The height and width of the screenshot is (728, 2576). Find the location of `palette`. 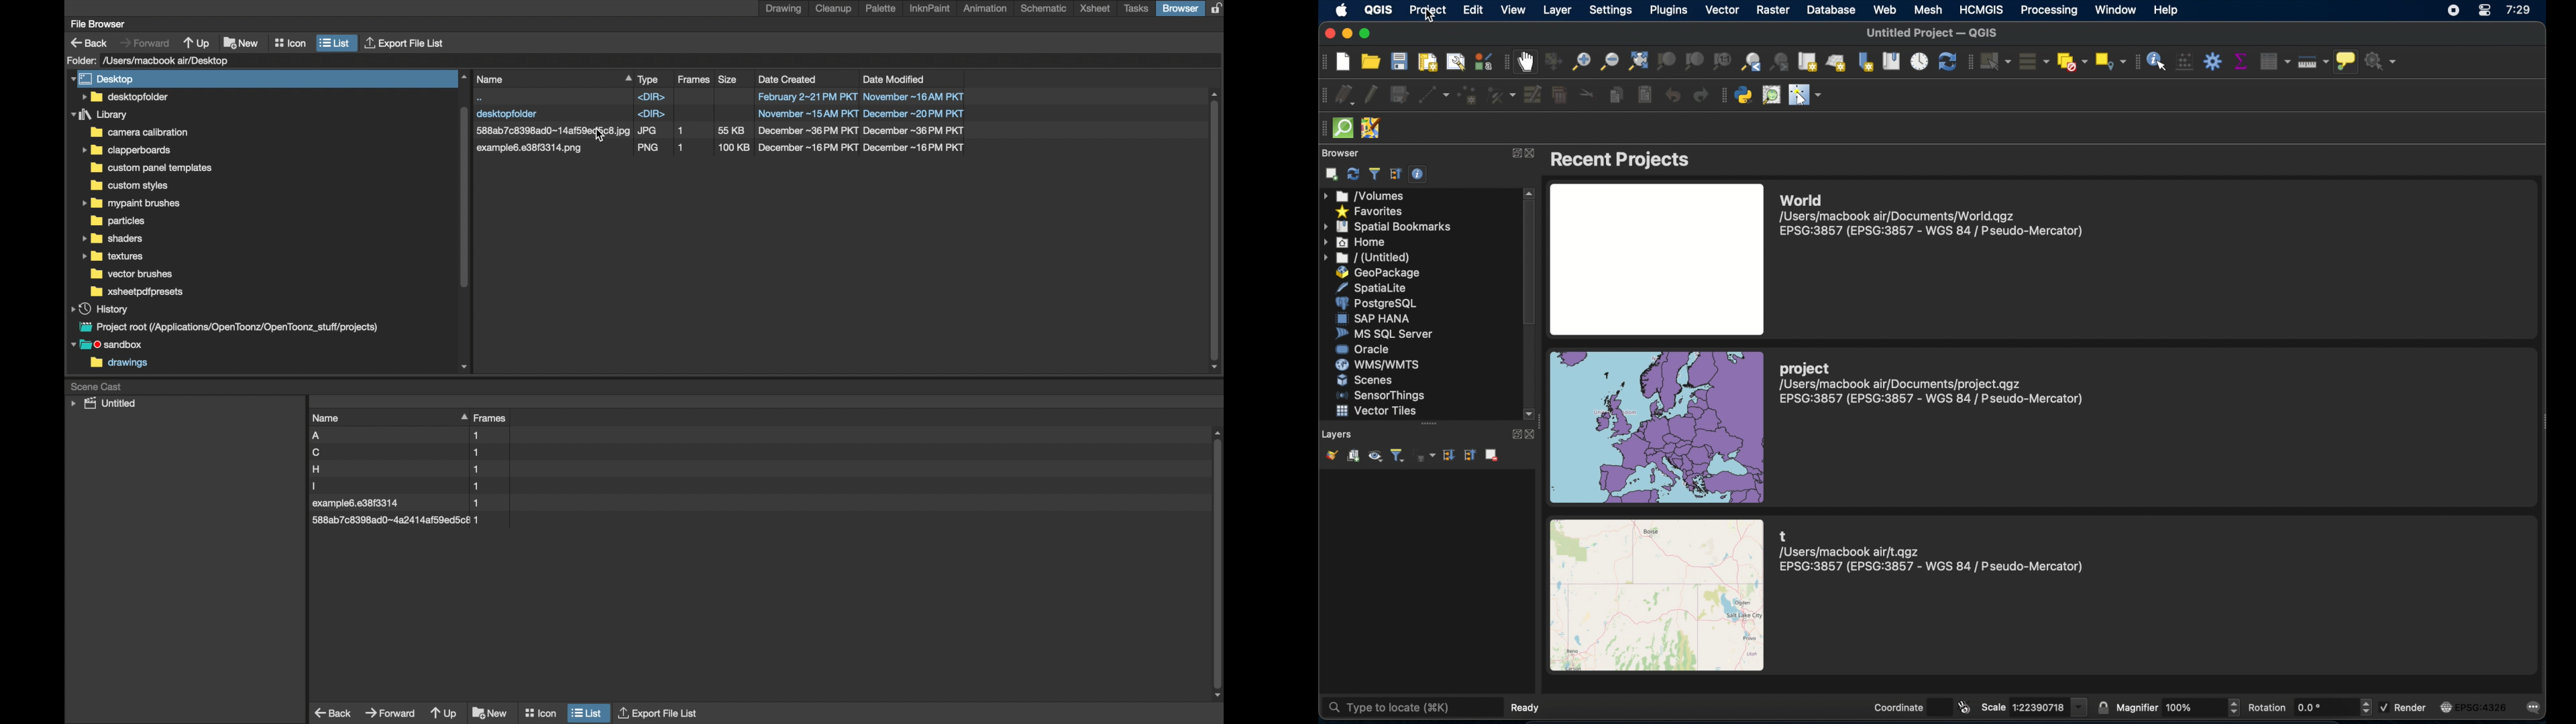

palette is located at coordinates (881, 8).